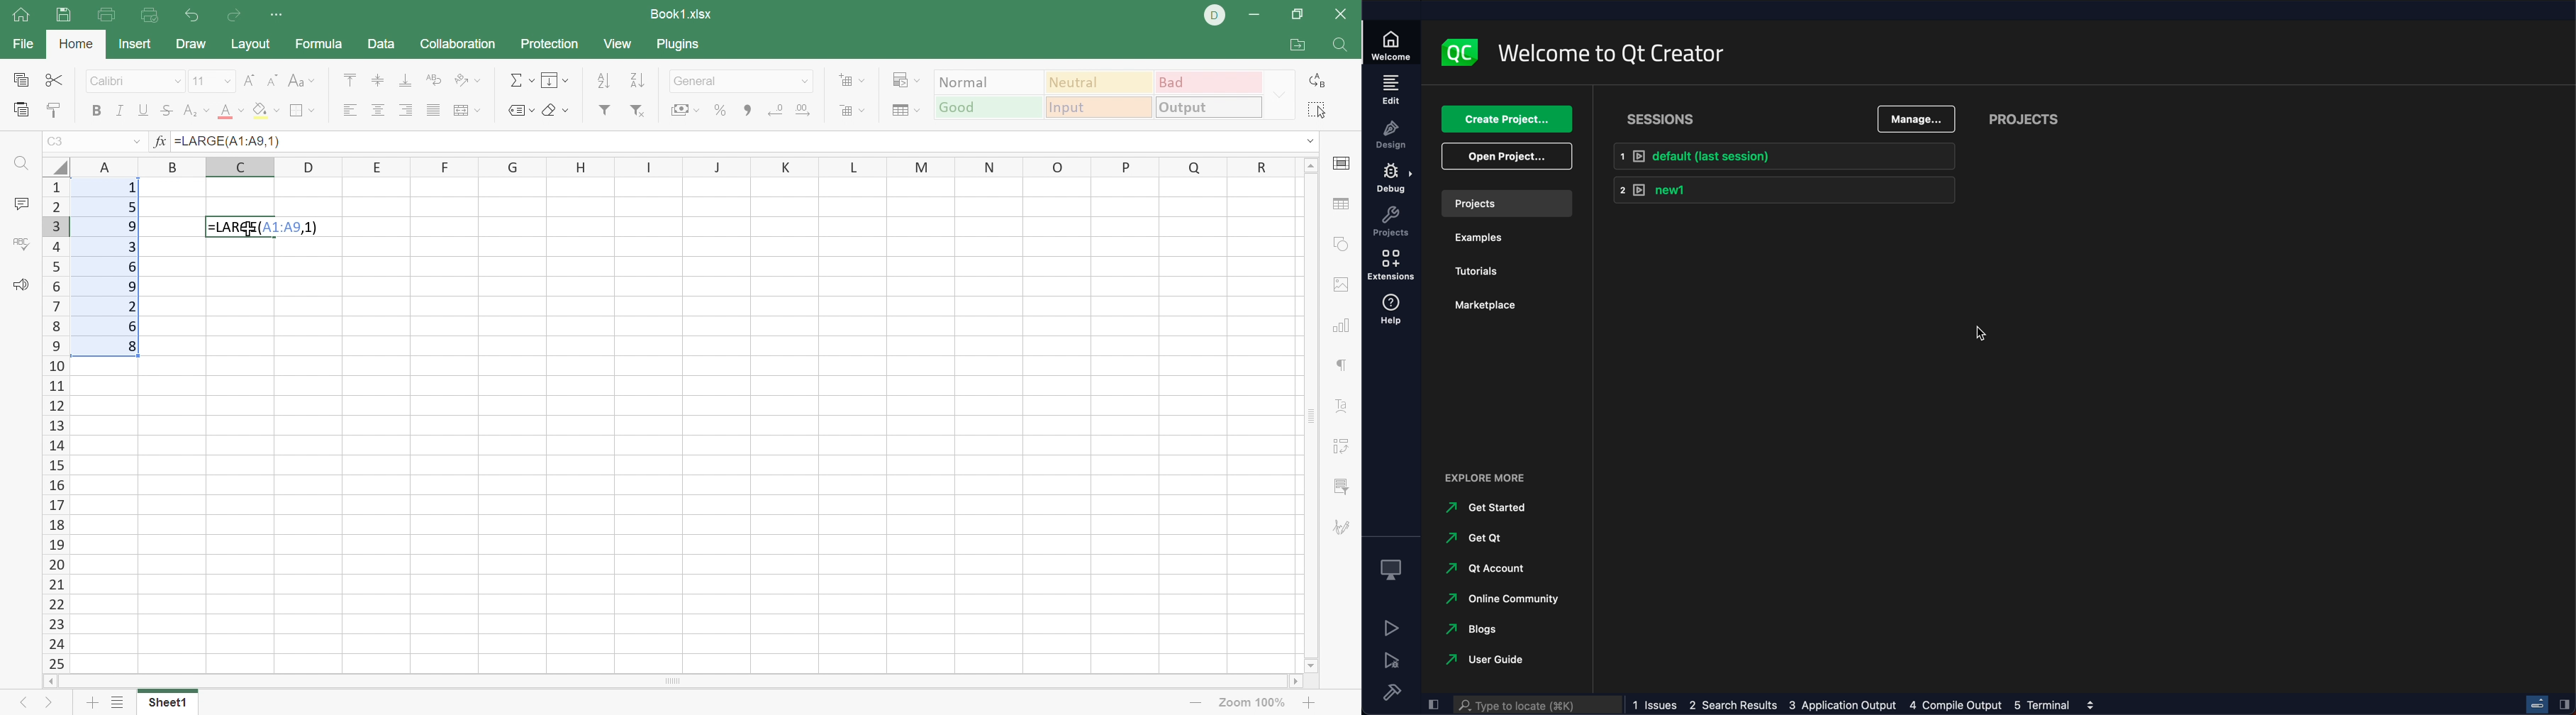 Image resolution: width=2576 pixels, height=728 pixels. I want to click on log, so click(1855, 704).